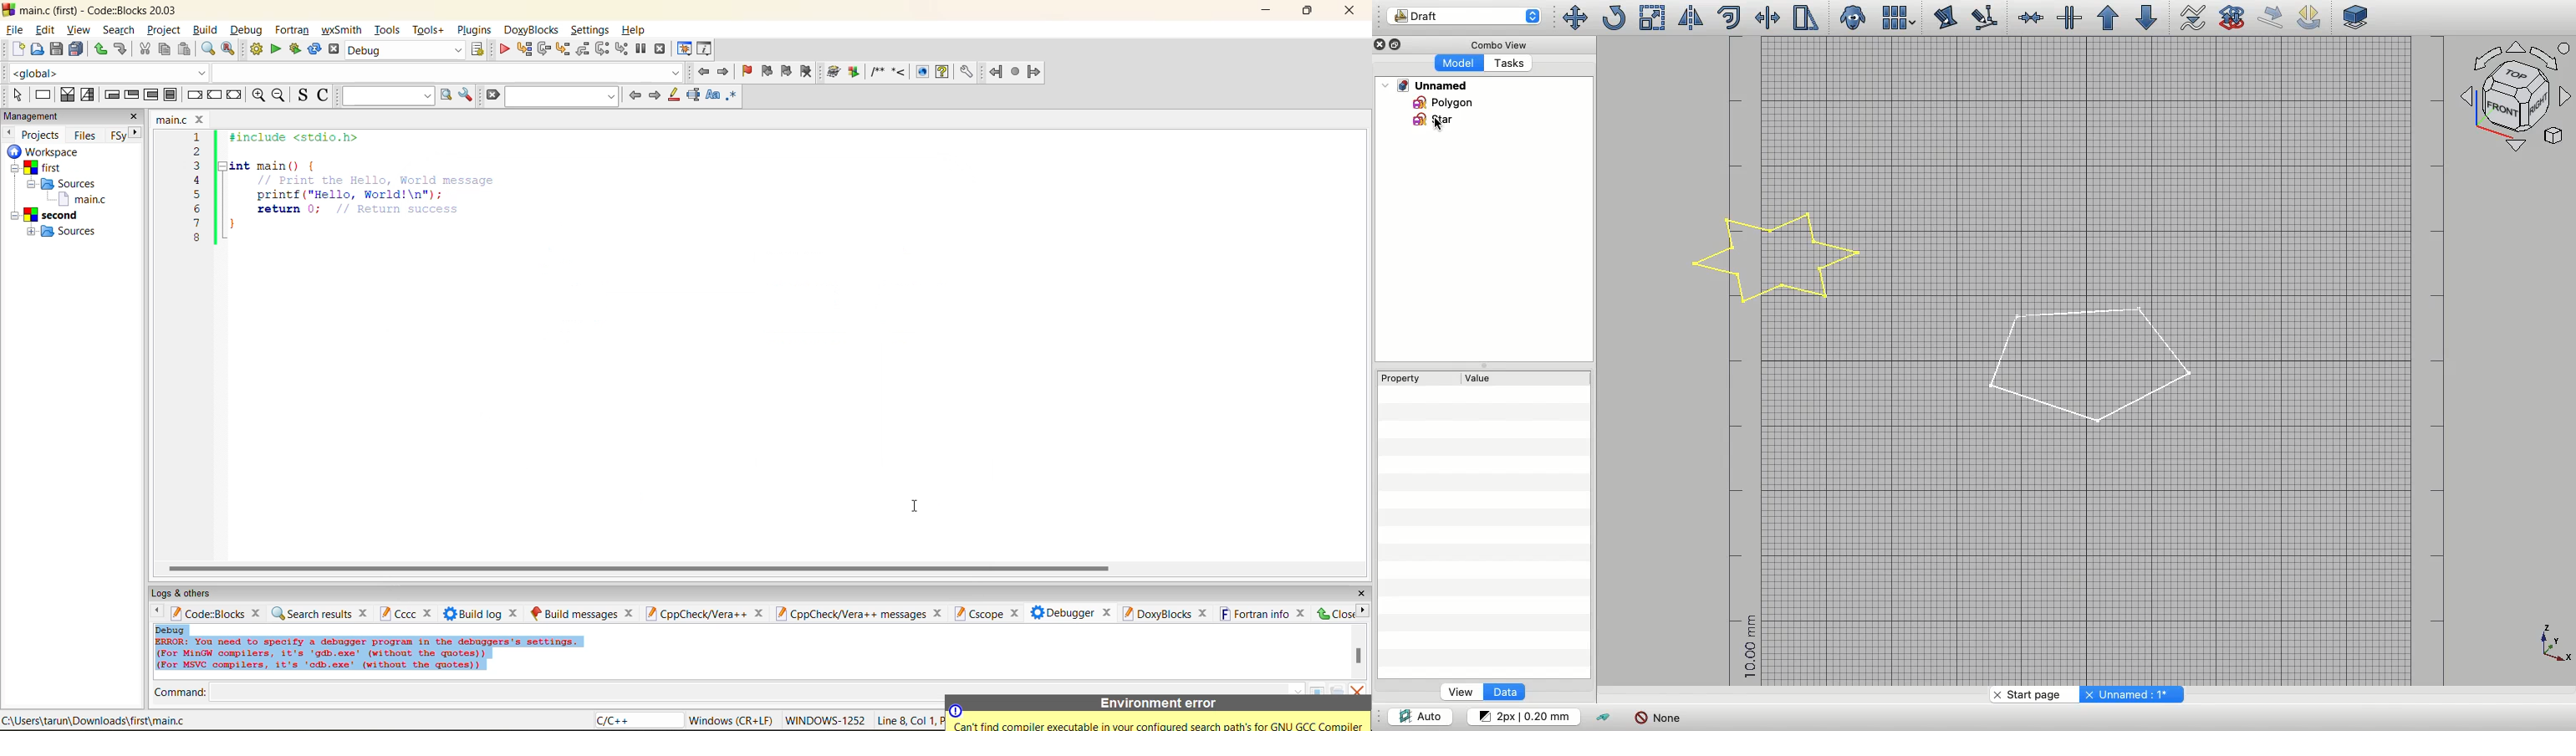 This screenshot has height=756, width=2576. Describe the element at coordinates (1785, 261) in the screenshot. I see `Star` at that location.